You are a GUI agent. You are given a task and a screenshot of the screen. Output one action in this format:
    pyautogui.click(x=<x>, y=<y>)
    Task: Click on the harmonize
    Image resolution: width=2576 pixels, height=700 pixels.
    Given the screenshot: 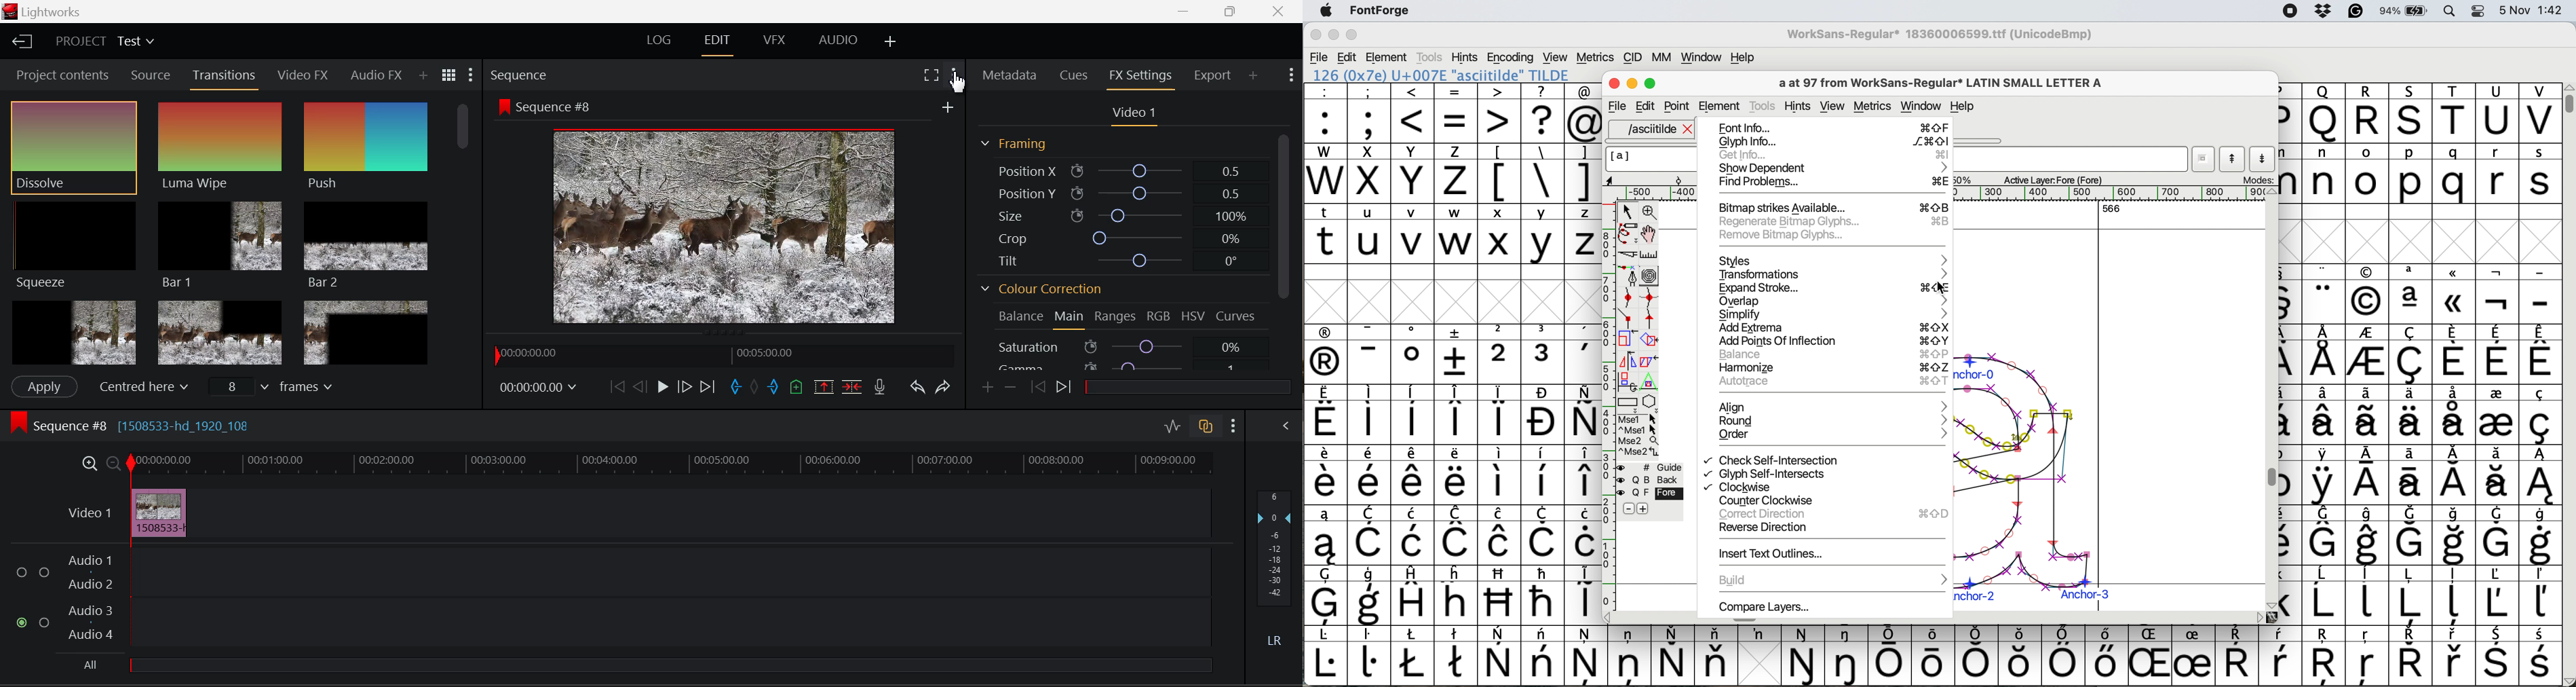 What is the action you would take?
    pyautogui.click(x=1835, y=367)
    